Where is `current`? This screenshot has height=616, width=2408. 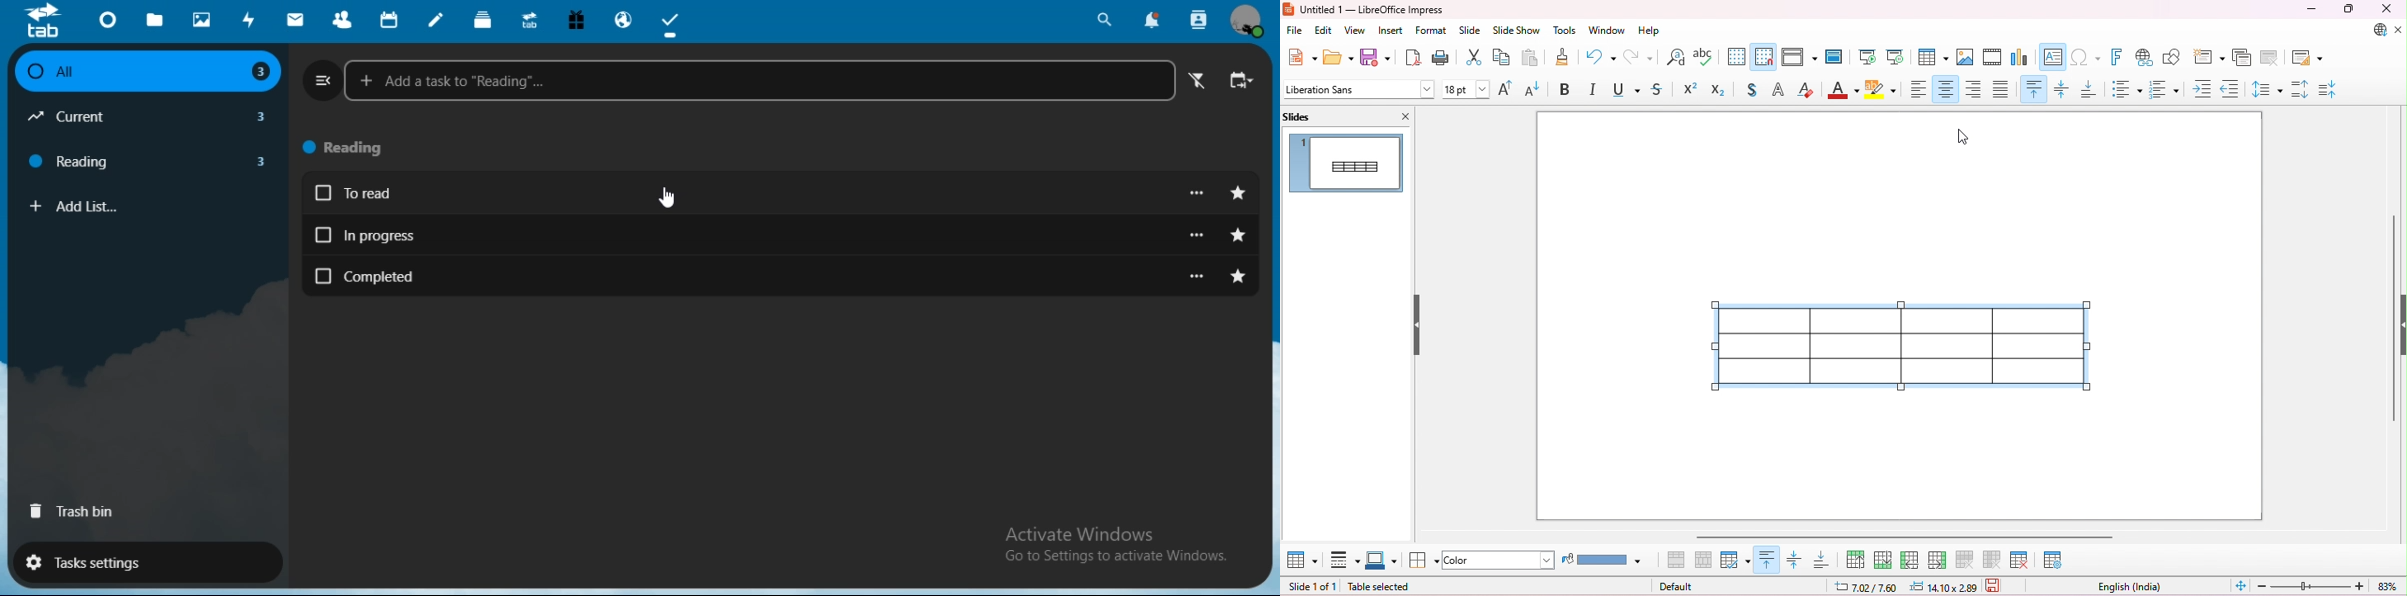
current is located at coordinates (149, 117).